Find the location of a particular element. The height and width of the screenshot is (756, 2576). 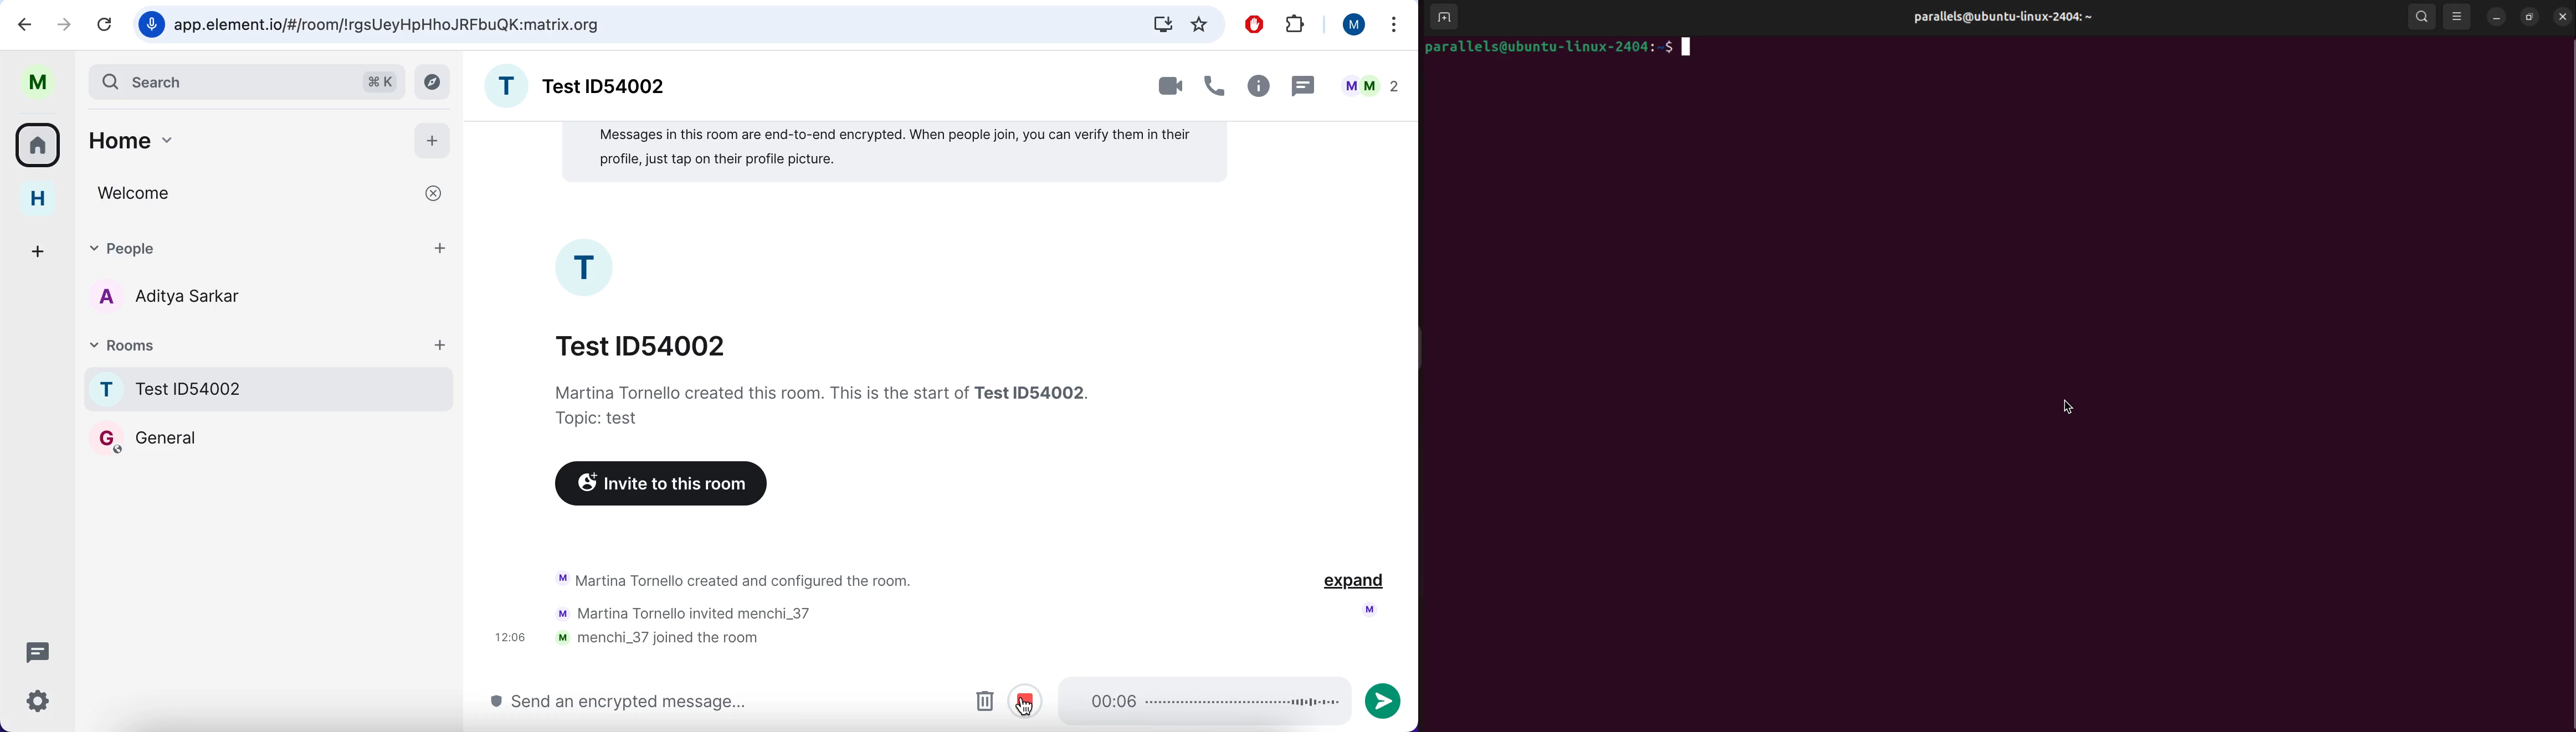

search bars is located at coordinates (2421, 15).